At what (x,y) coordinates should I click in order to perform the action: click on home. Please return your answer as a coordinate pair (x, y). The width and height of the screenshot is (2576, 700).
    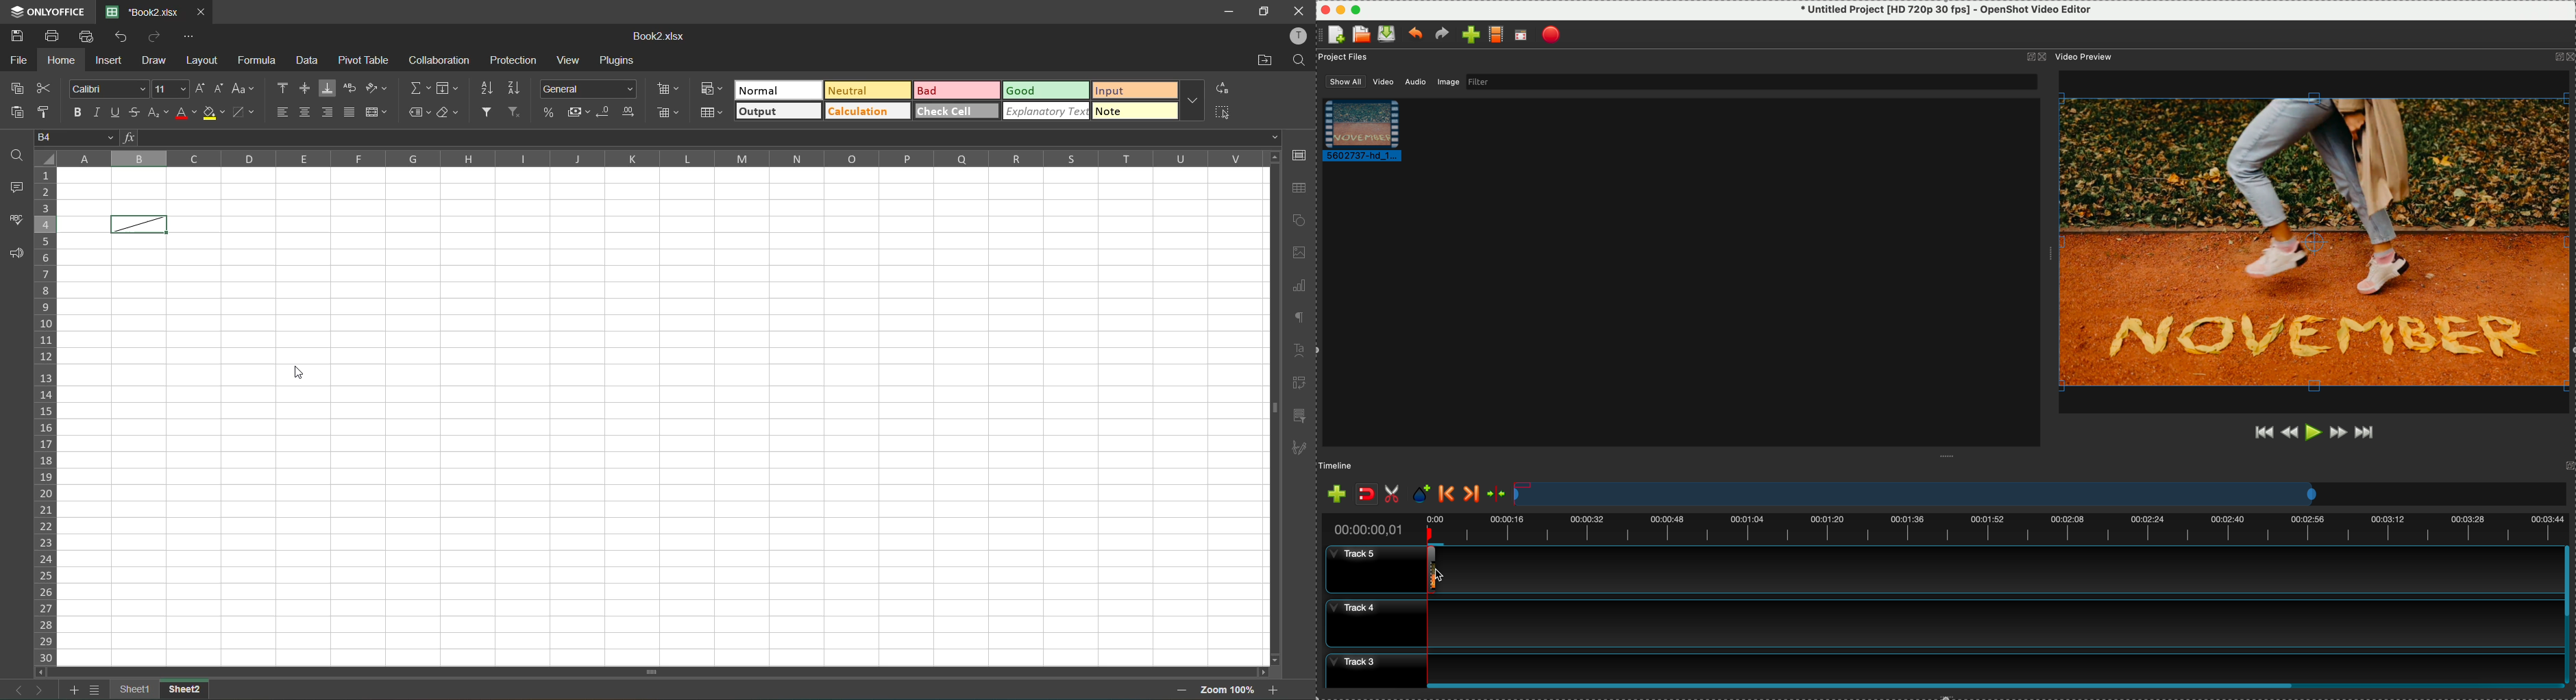
    Looking at the image, I should click on (64, 60).